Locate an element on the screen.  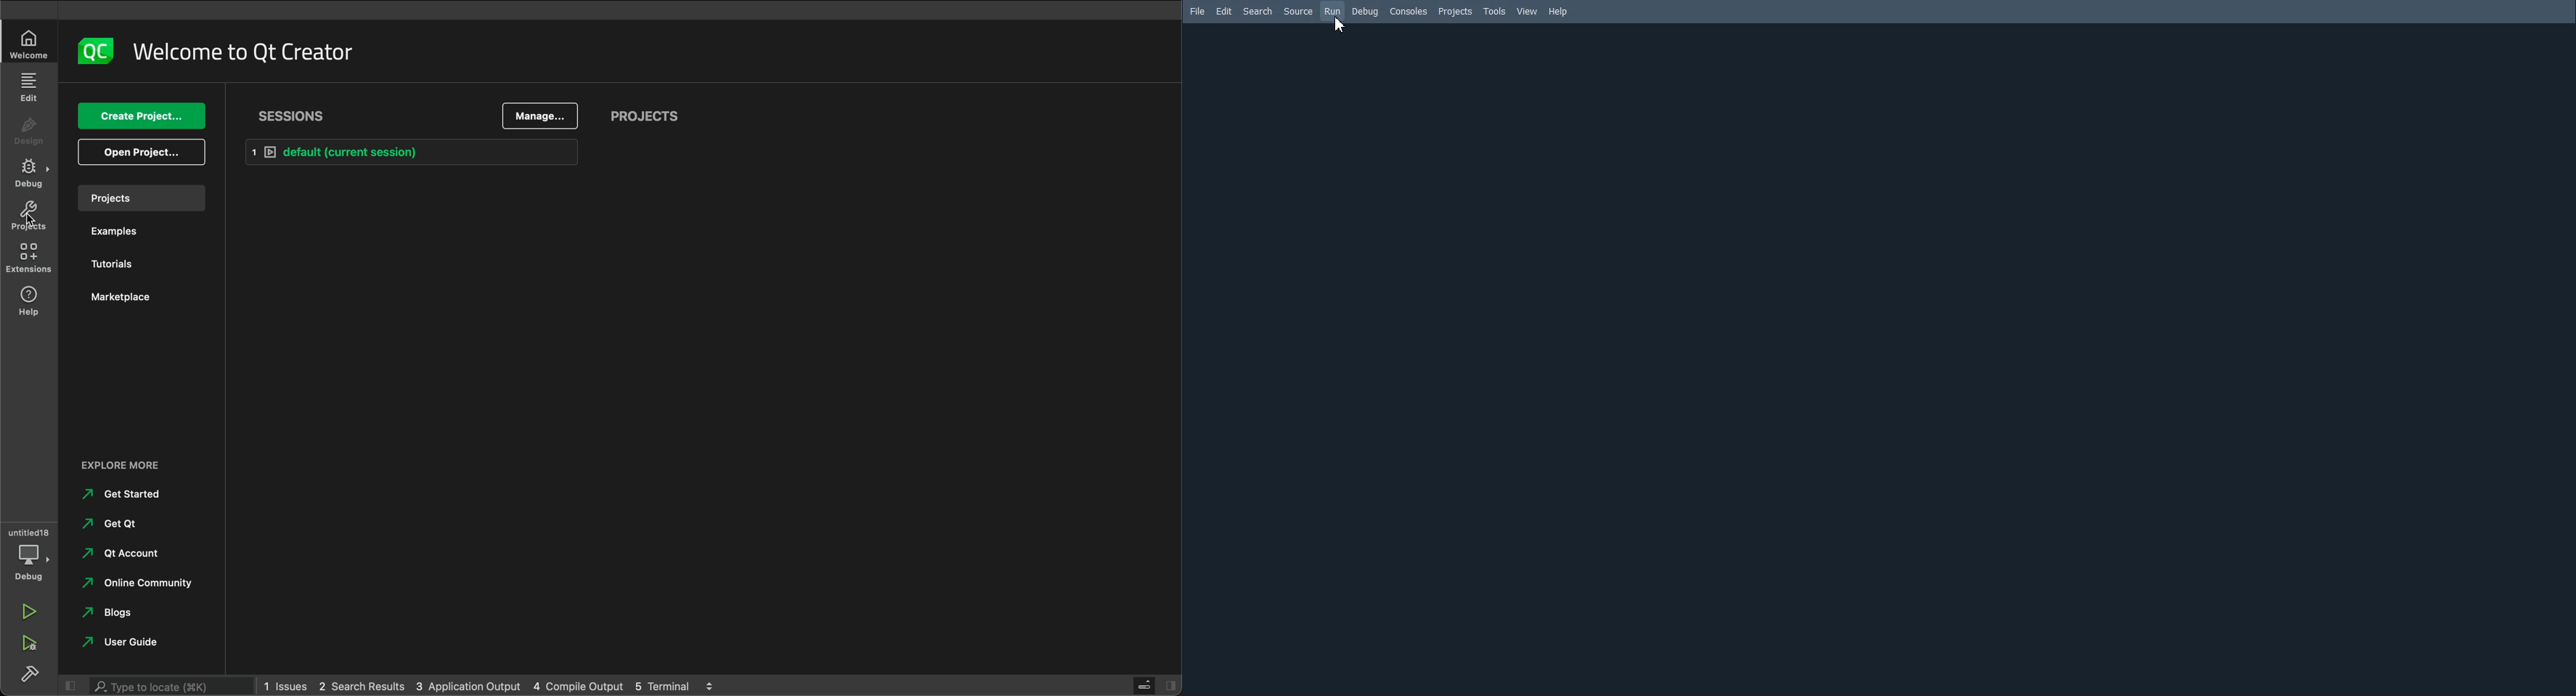
EXPLORE MORE is located at coordinates (121, 466).